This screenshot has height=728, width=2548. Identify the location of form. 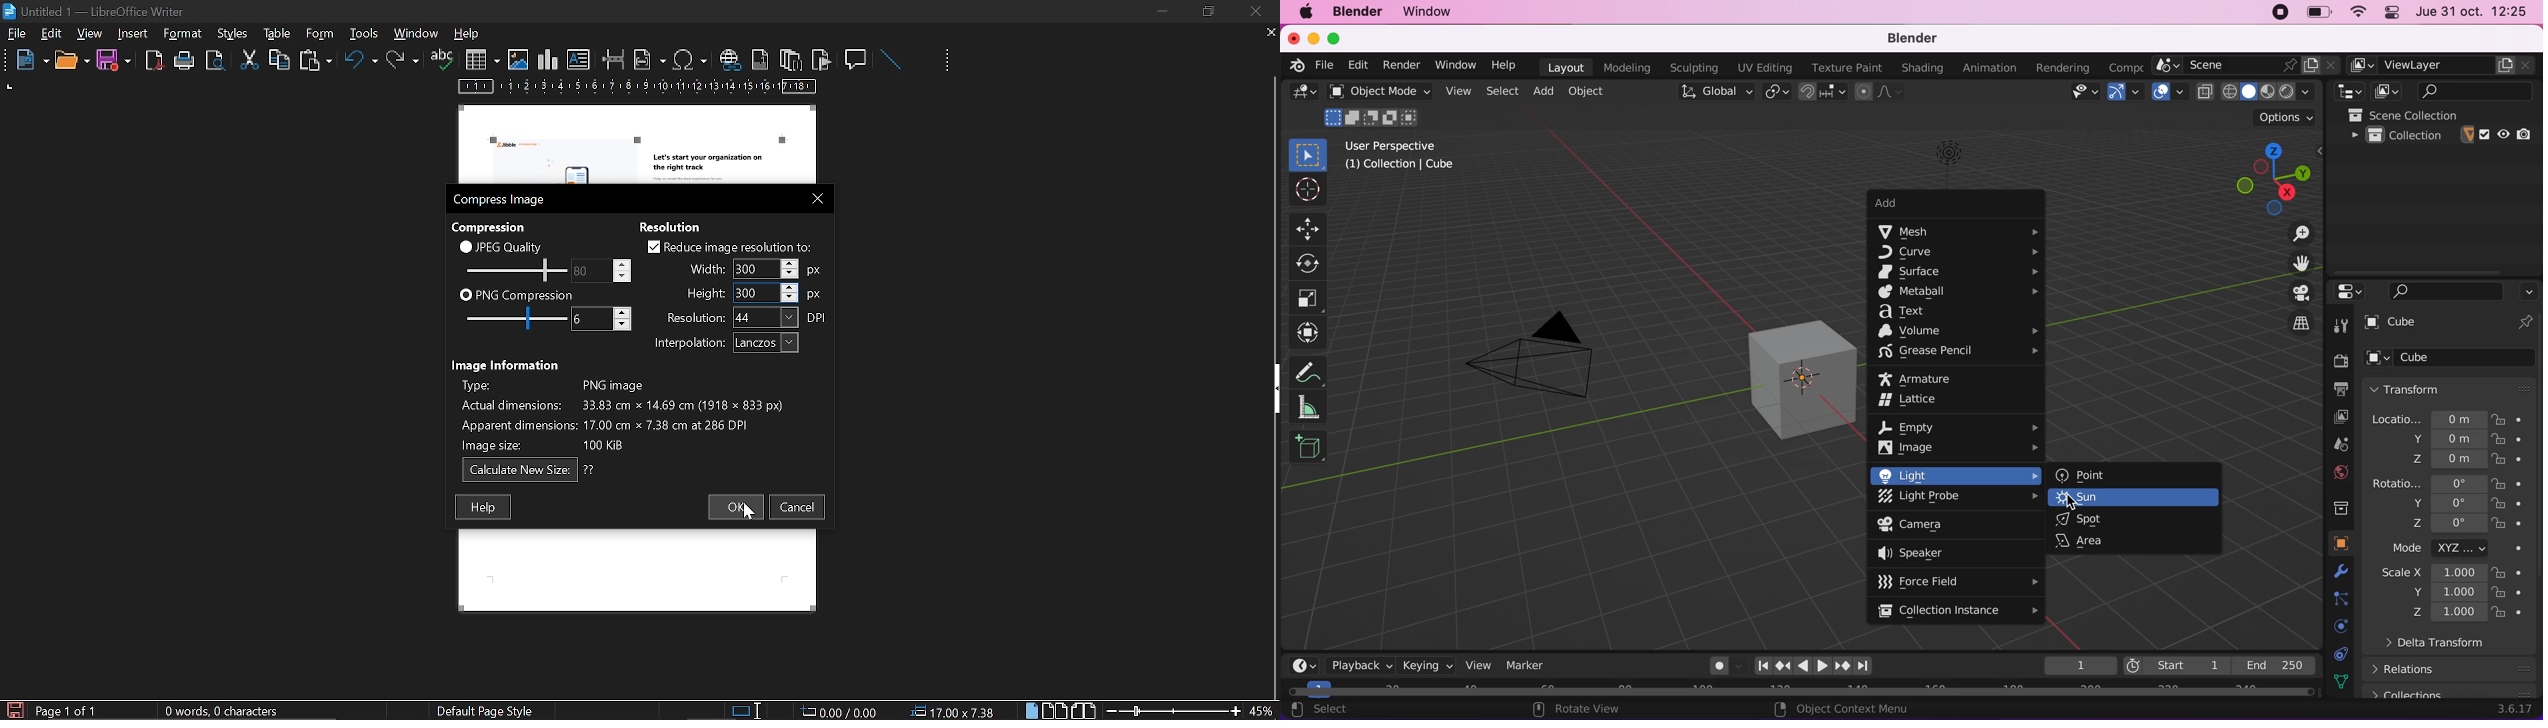
(366, 33).